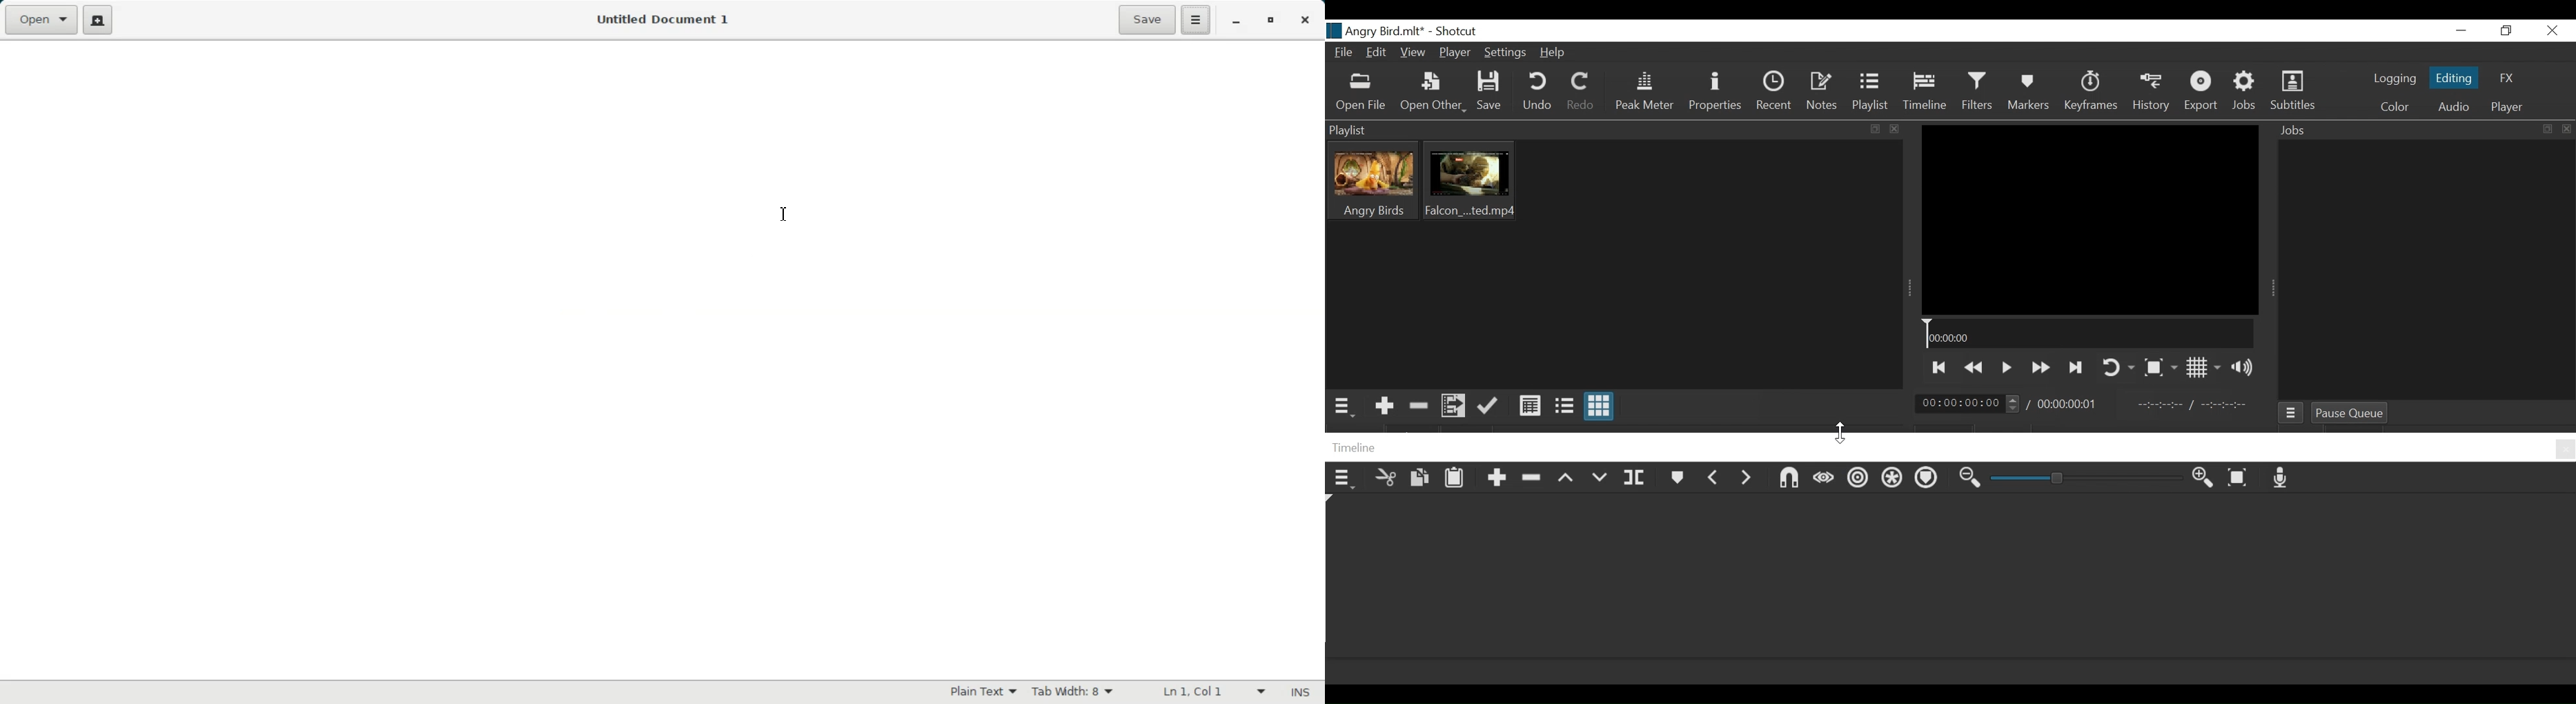 The image size is (2576, 728). What do you see at coordinates (1455, 479) in the screenshot?
I see `Paste` at bounding box center [1455, 479].